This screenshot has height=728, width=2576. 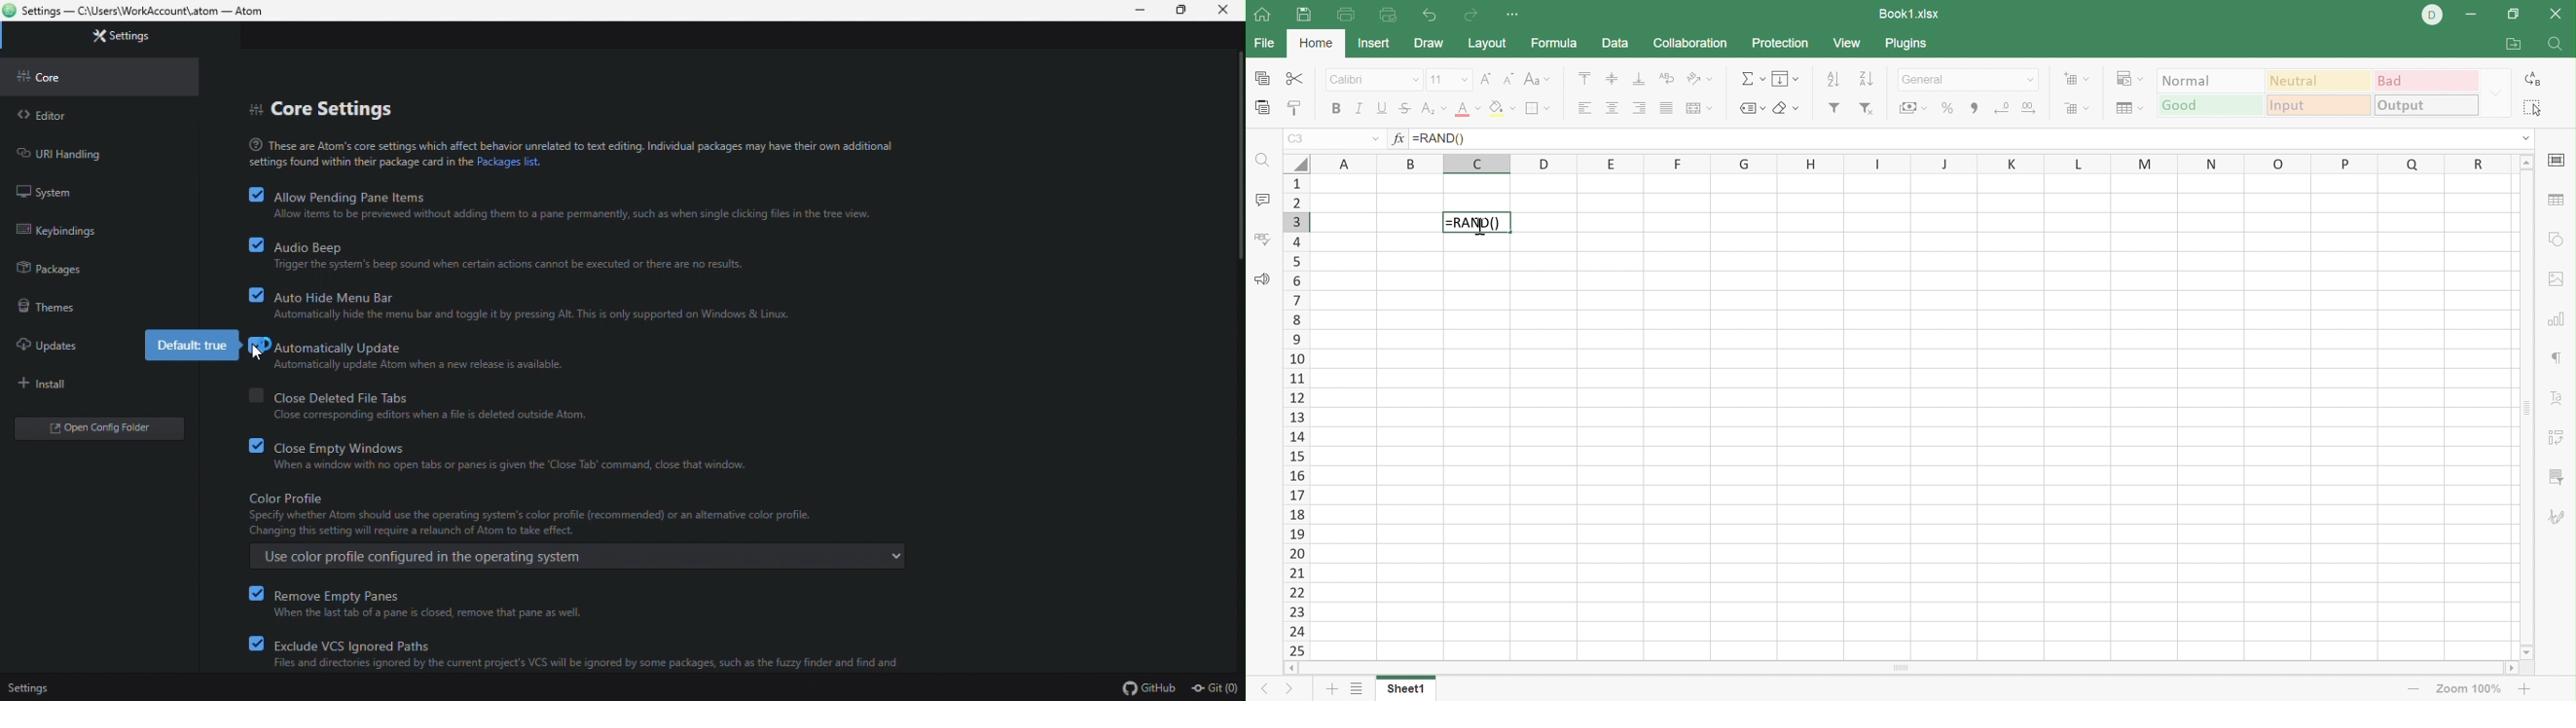 What do you see at coordinates (190, 347) in the screenshot?
I see `default true` at bounding box center [190, 347].